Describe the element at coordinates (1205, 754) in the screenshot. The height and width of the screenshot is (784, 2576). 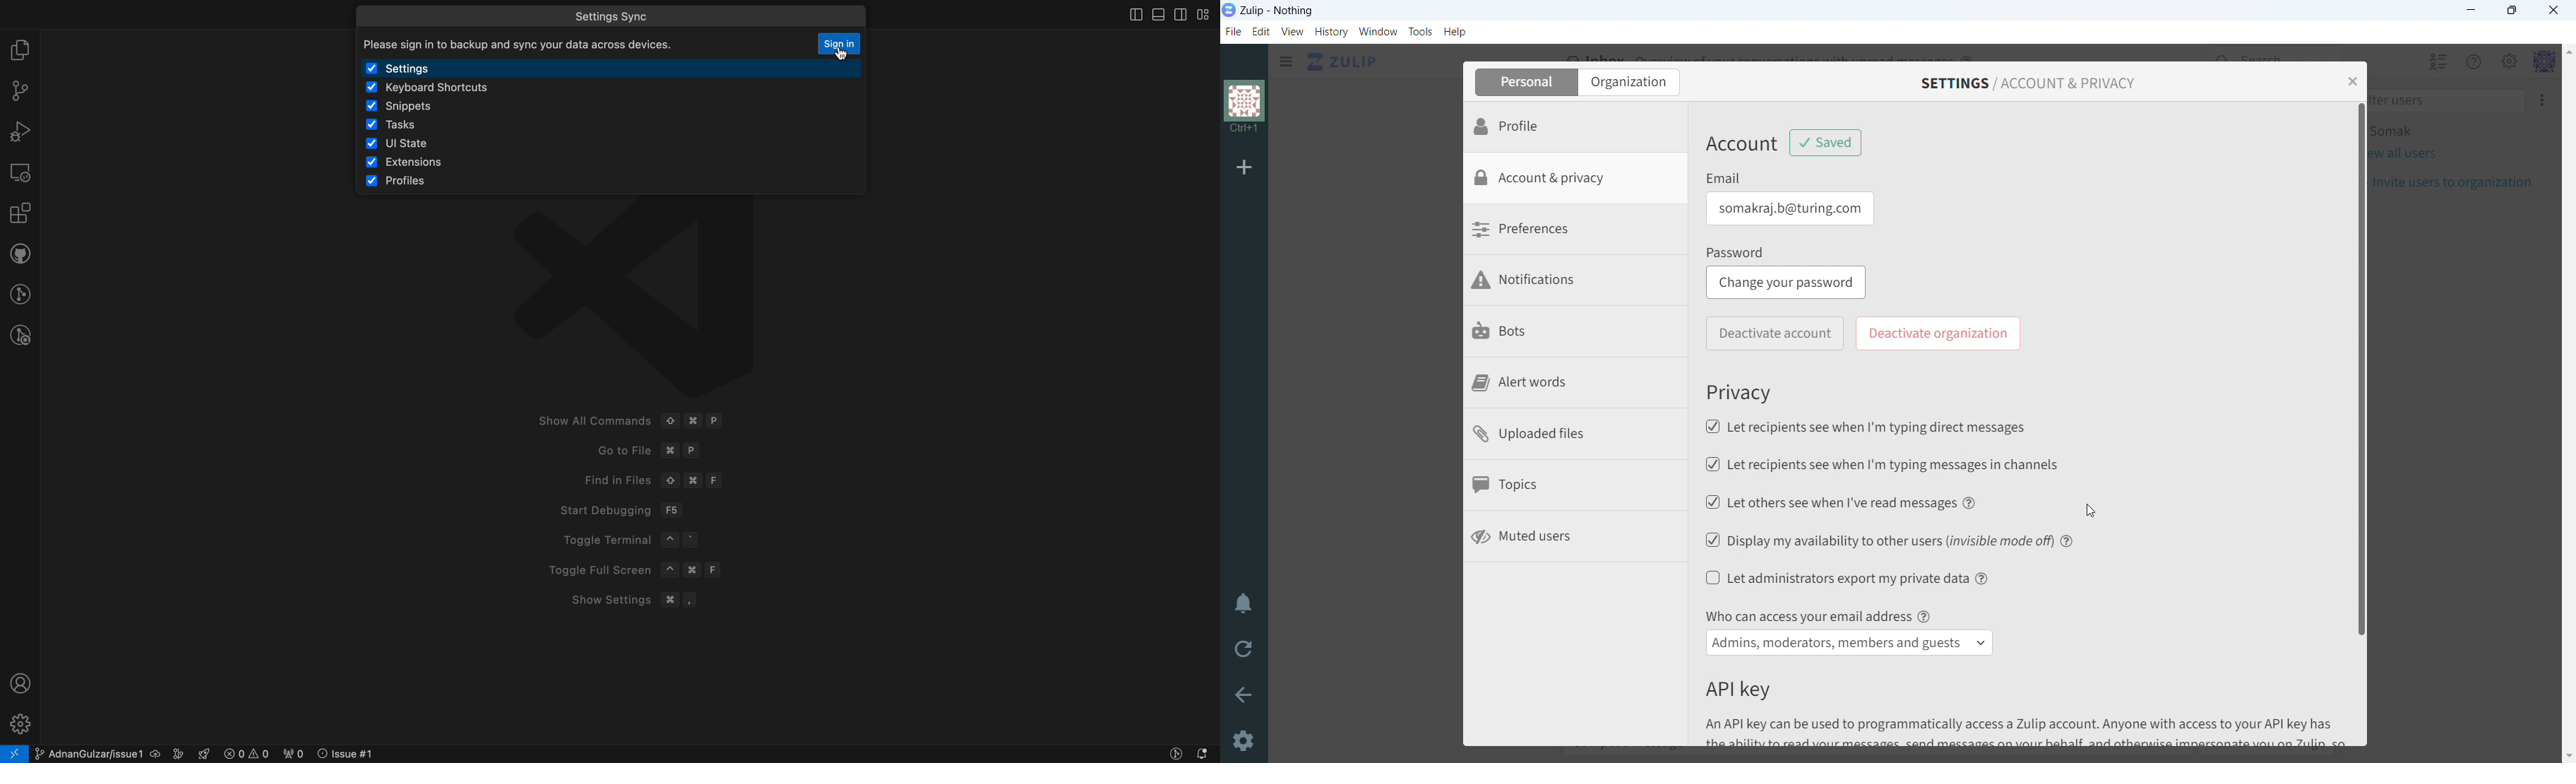
I see `notofications` at that location.